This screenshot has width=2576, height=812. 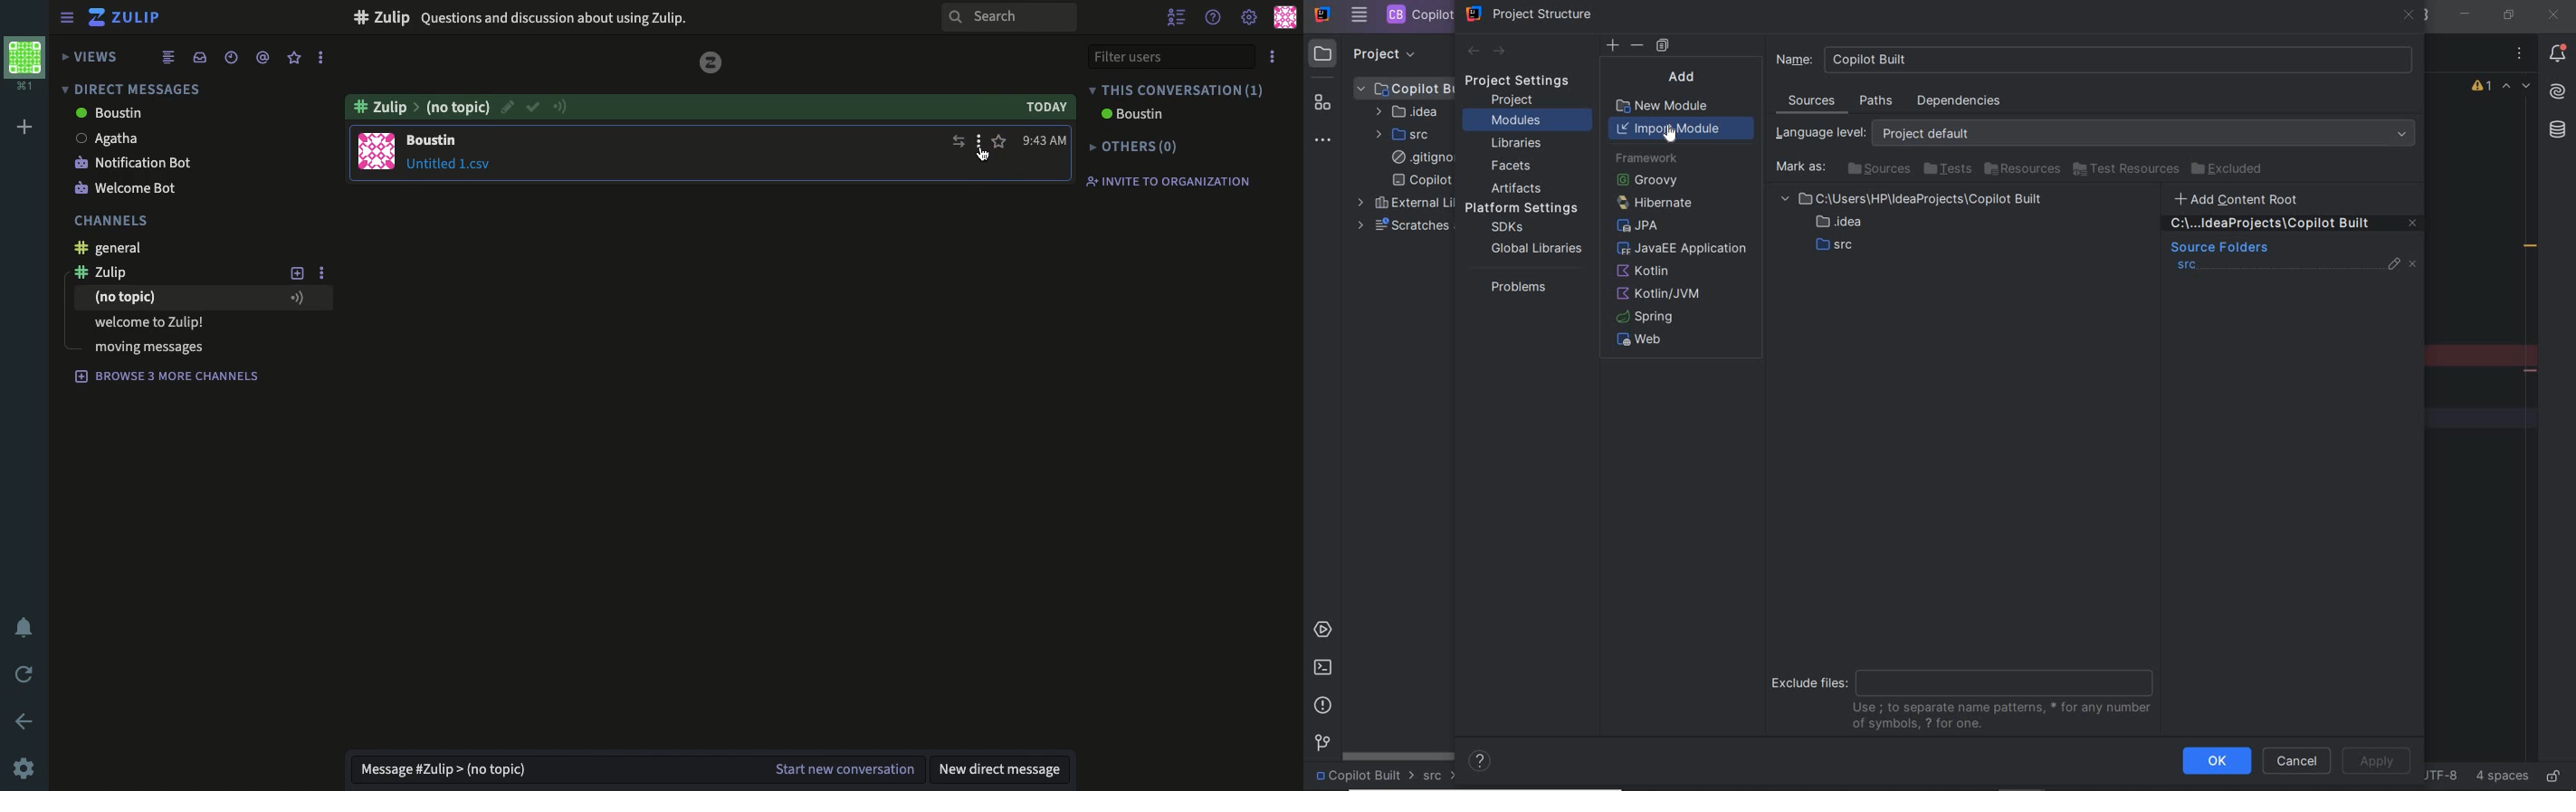 What do you see at coordinates (1169, 58) in the screenshot?
I see `filter users` at bounding box center [1169, 58].